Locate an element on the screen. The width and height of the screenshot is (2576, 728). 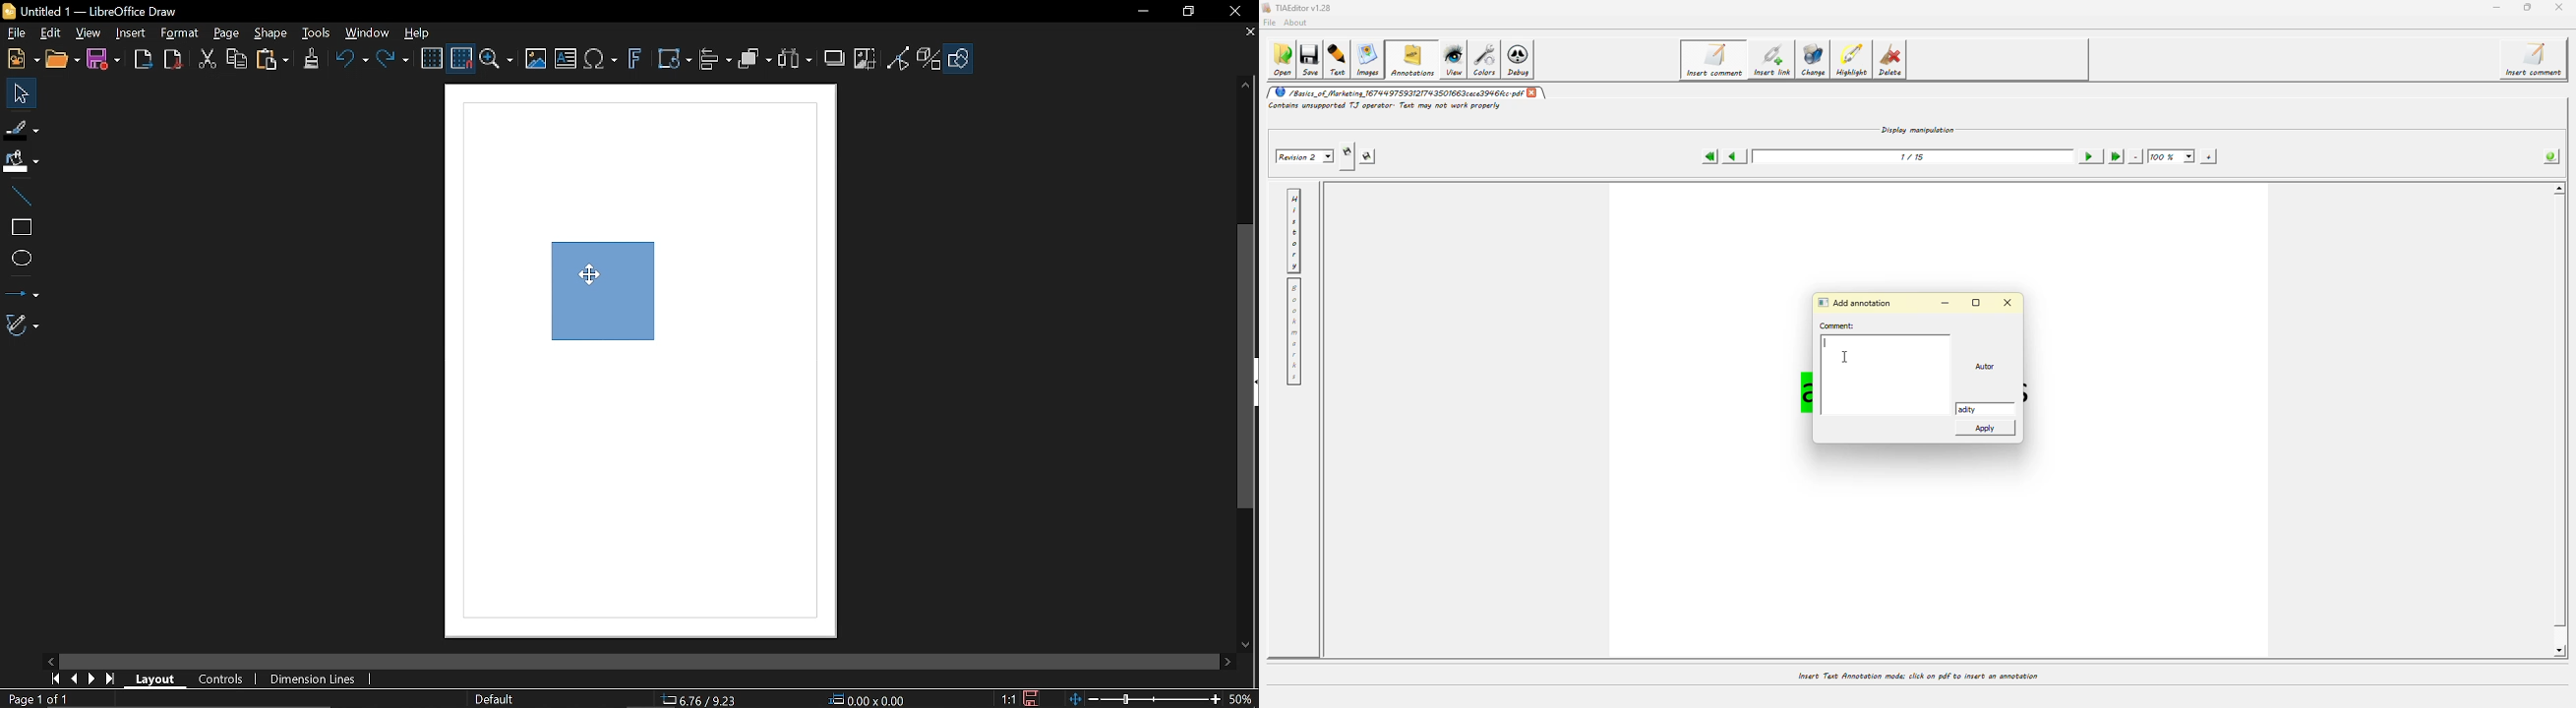
Change zoom is located at coordinates (1143, 699).